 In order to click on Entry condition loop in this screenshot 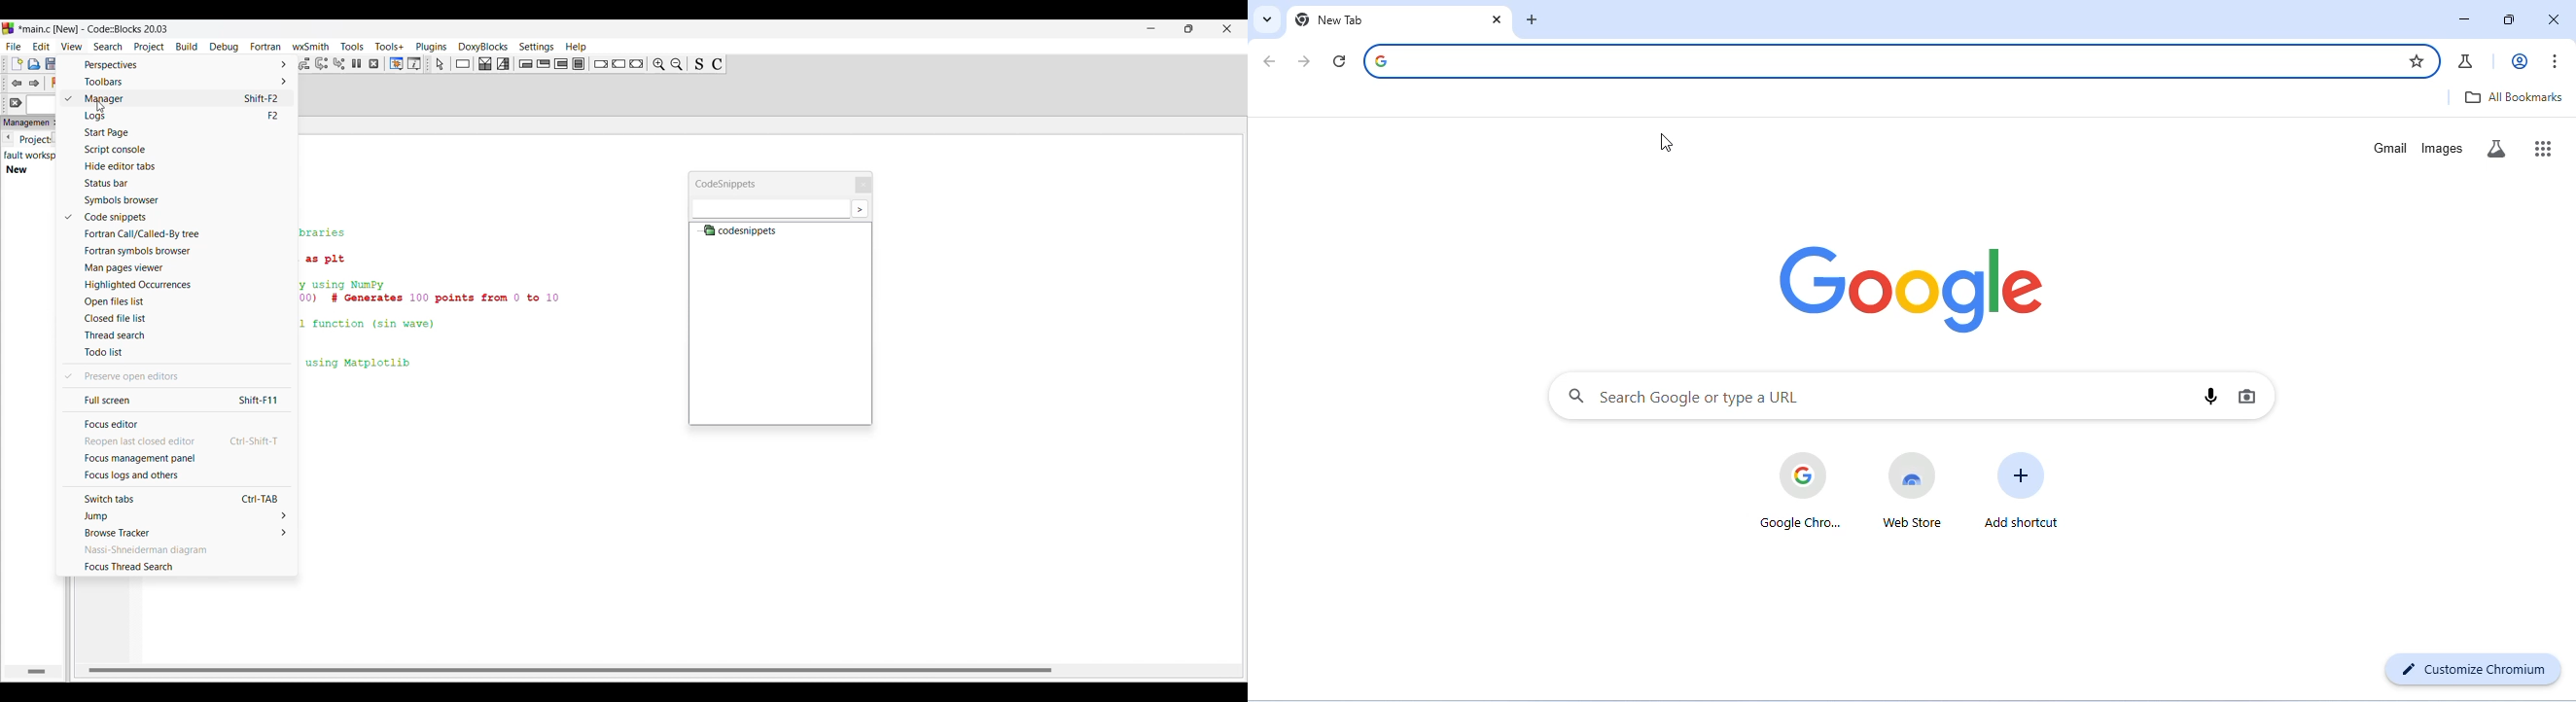, I will do `click(526, 64)`.